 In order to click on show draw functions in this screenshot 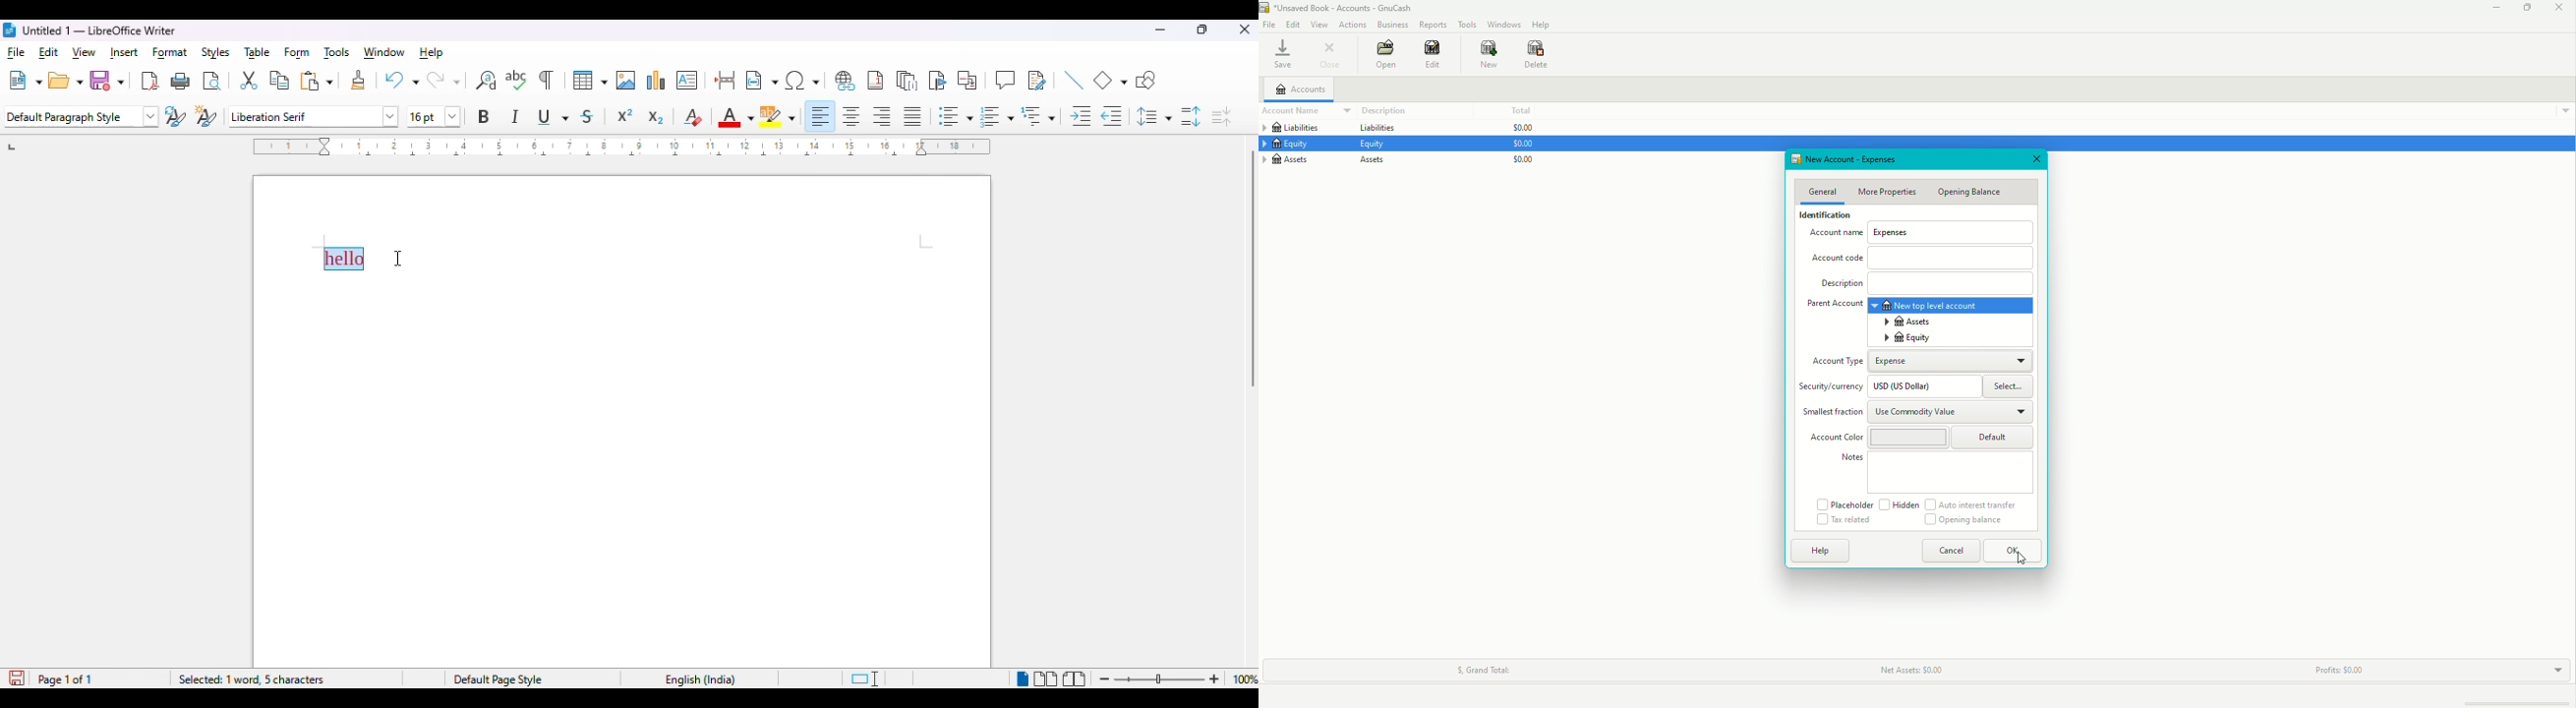, I will do `click(1146, 81)`.